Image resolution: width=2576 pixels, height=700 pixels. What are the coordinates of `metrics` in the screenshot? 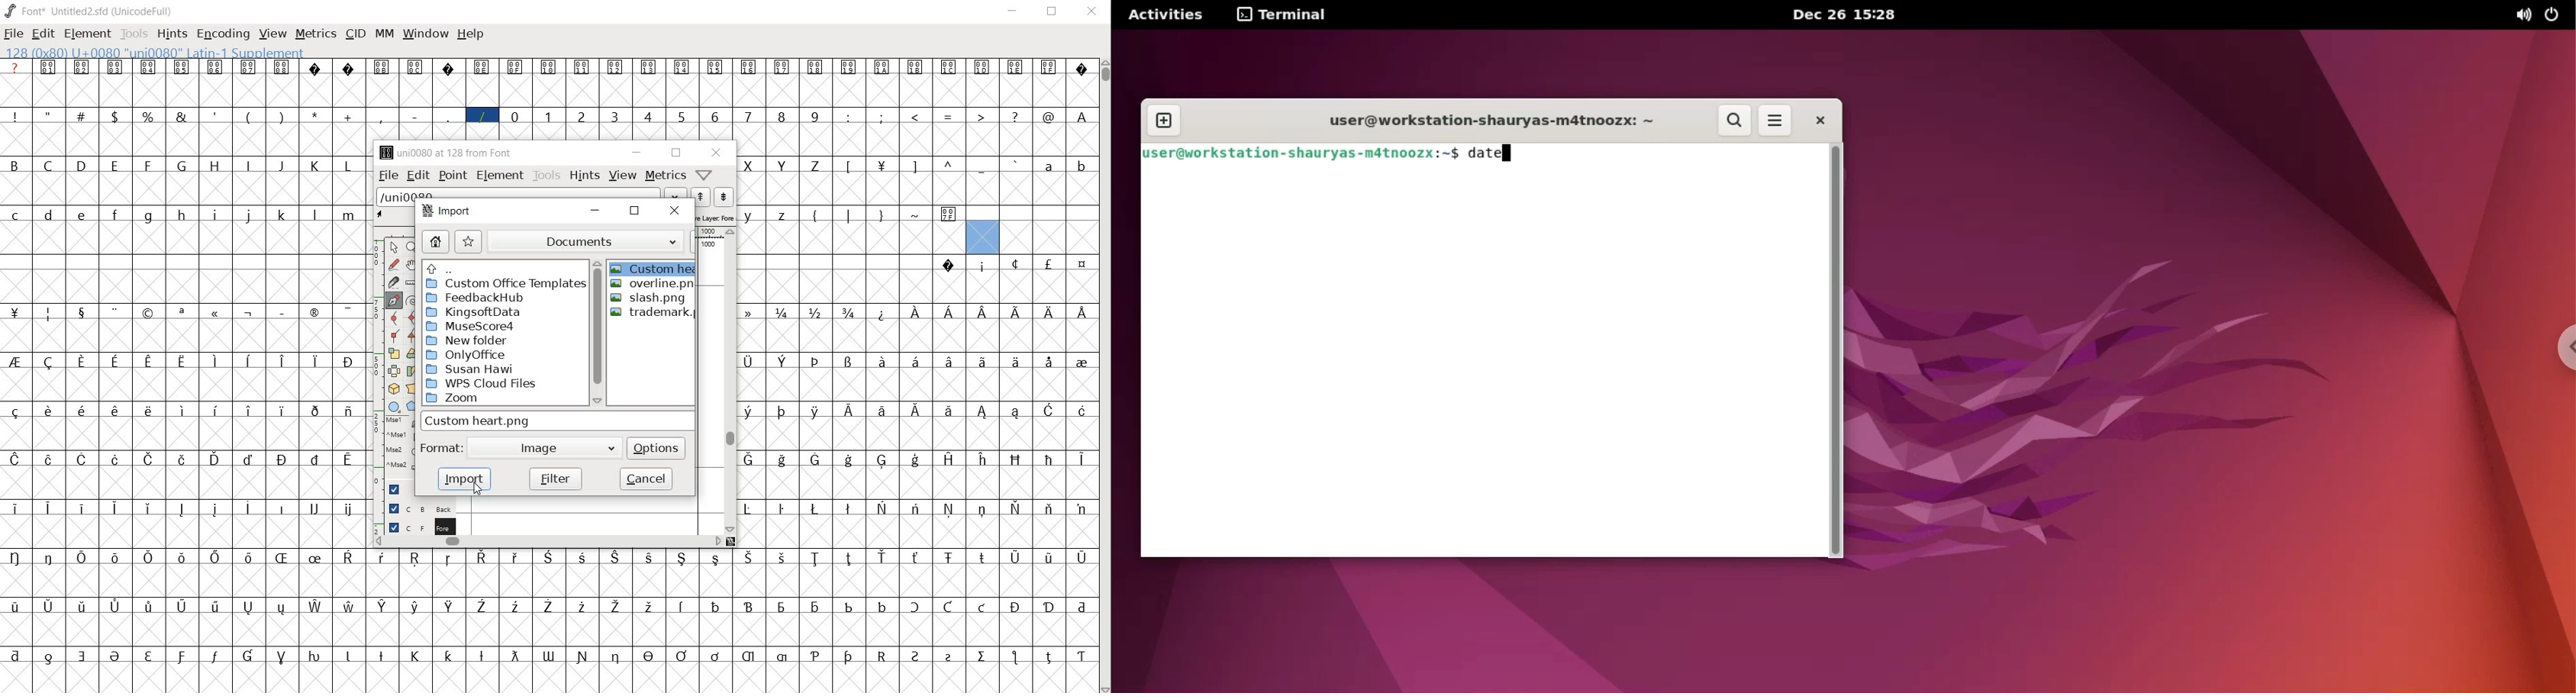 It's located at (664, 175).